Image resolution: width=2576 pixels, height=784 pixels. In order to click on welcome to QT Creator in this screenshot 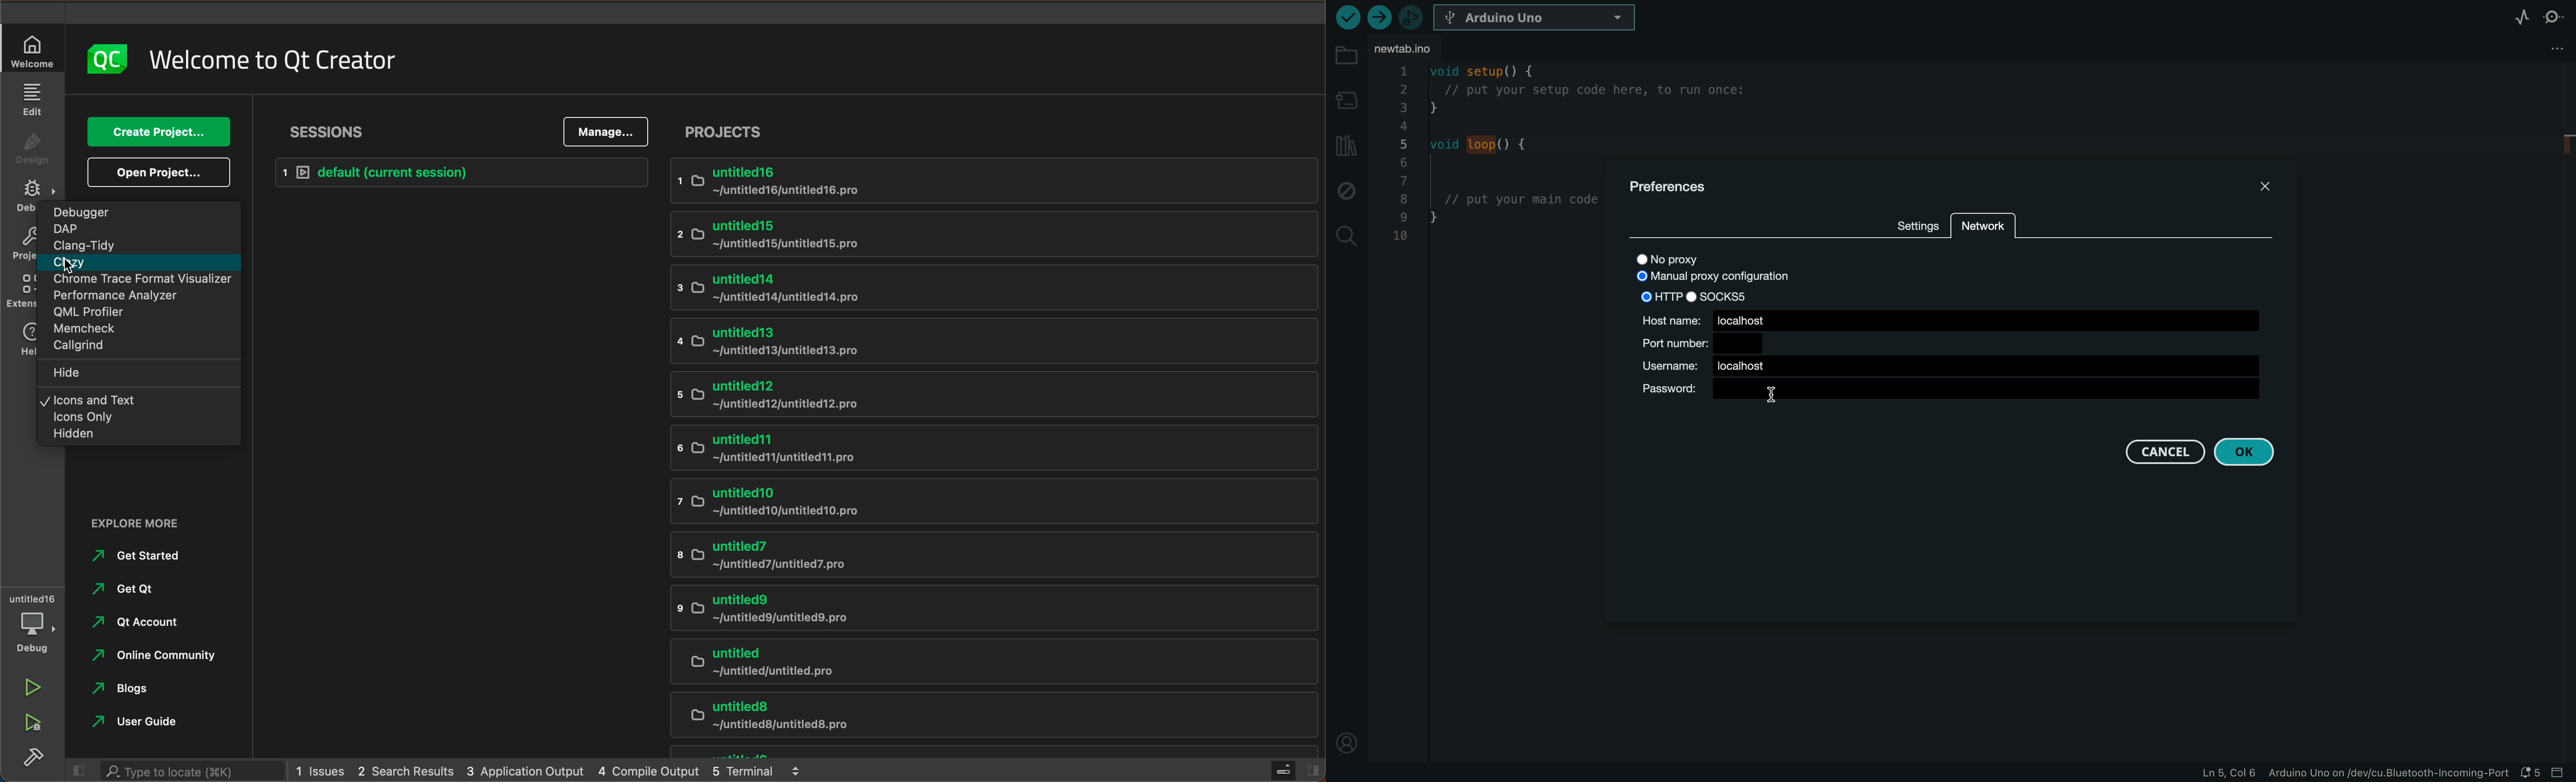, I will do `click(273, 59)`.